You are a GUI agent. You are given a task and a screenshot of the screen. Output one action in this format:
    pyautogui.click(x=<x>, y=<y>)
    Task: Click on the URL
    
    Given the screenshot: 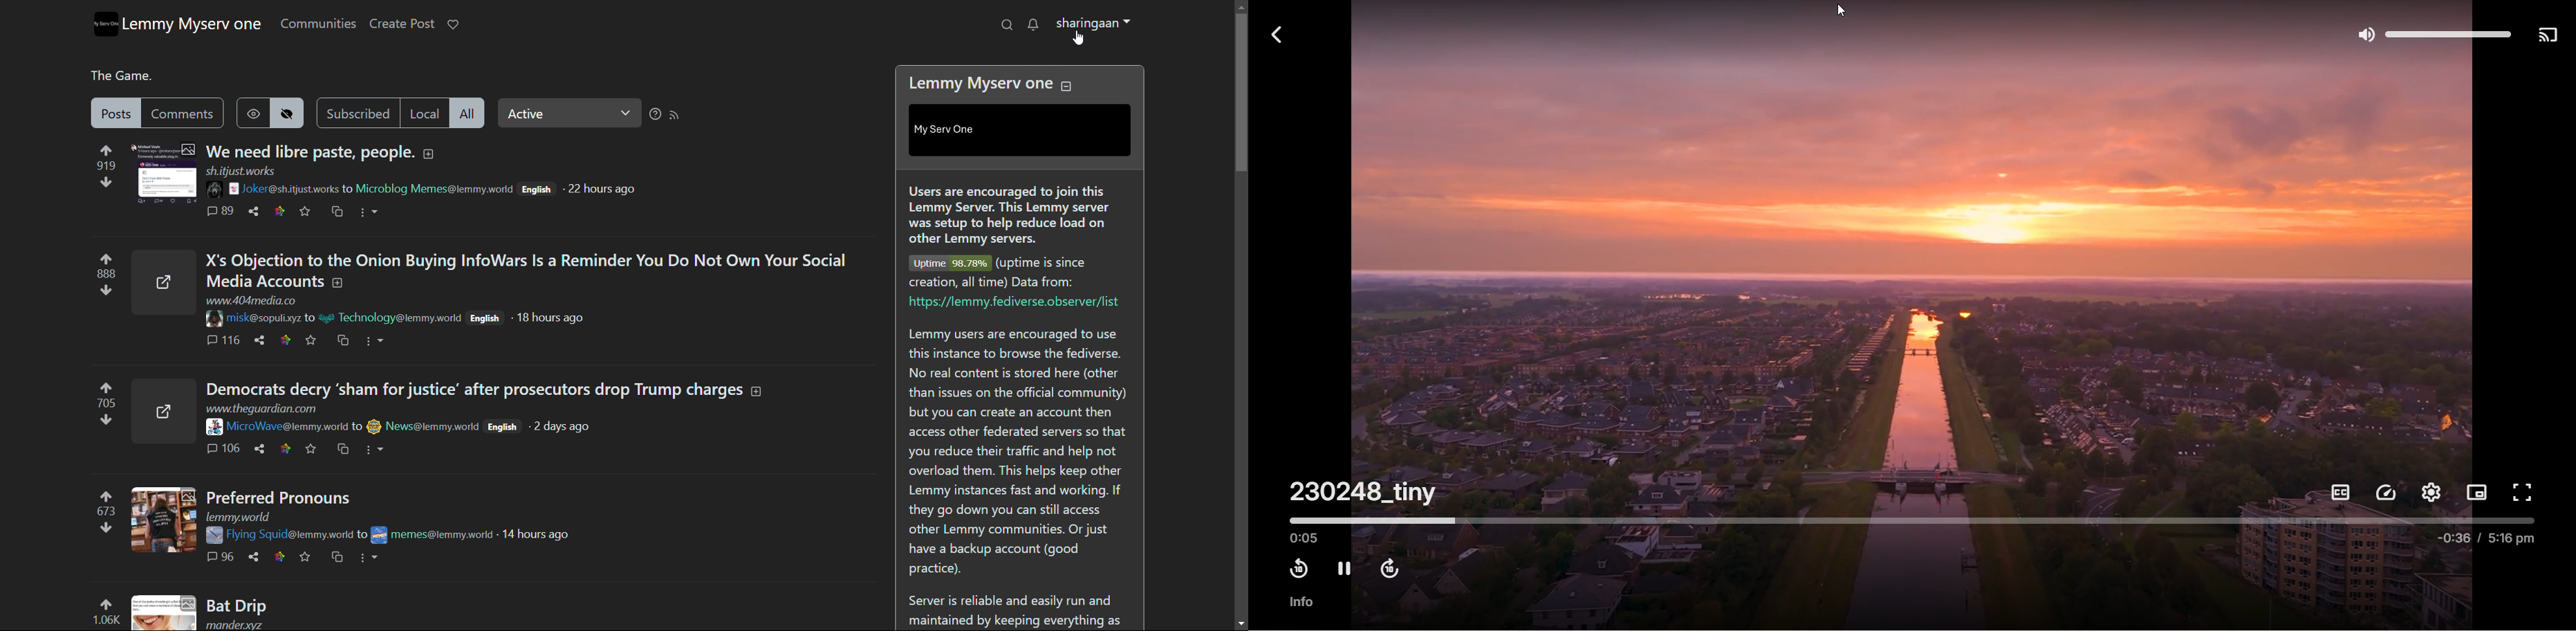 What is the action you would take?
    pyautogui.click(x=243, y=517)
    